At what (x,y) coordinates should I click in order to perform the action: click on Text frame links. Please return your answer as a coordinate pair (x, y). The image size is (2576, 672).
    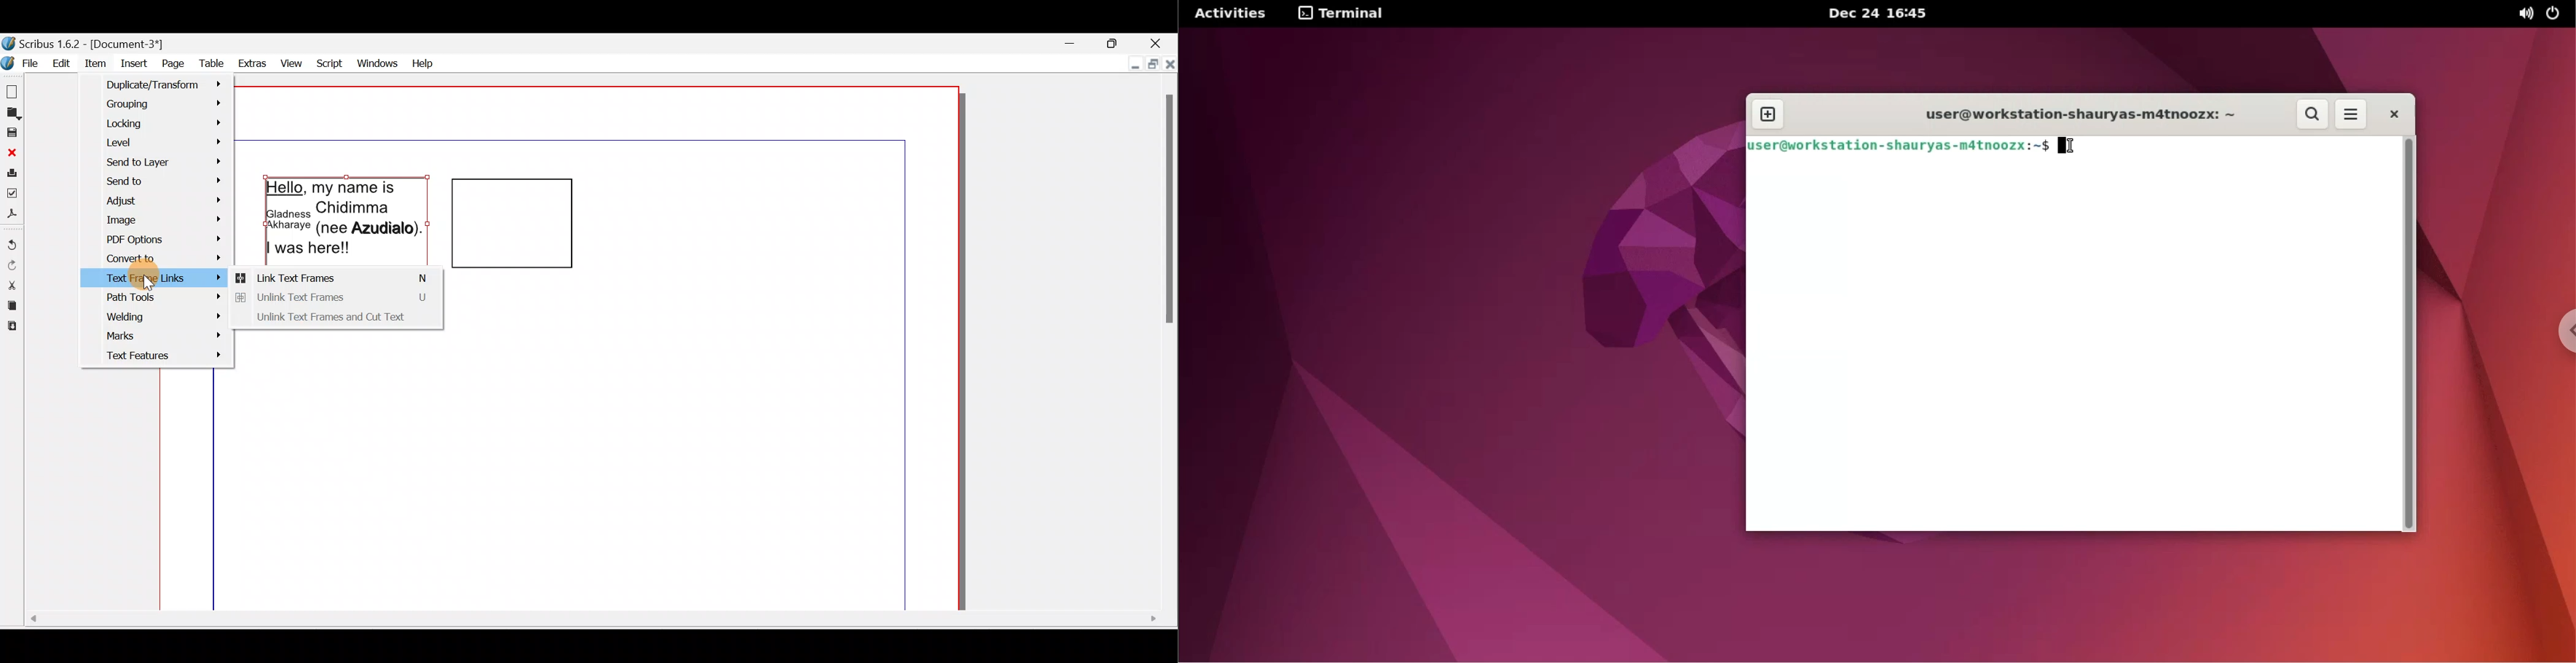
    Looking at the image, I should click on (104, 279).